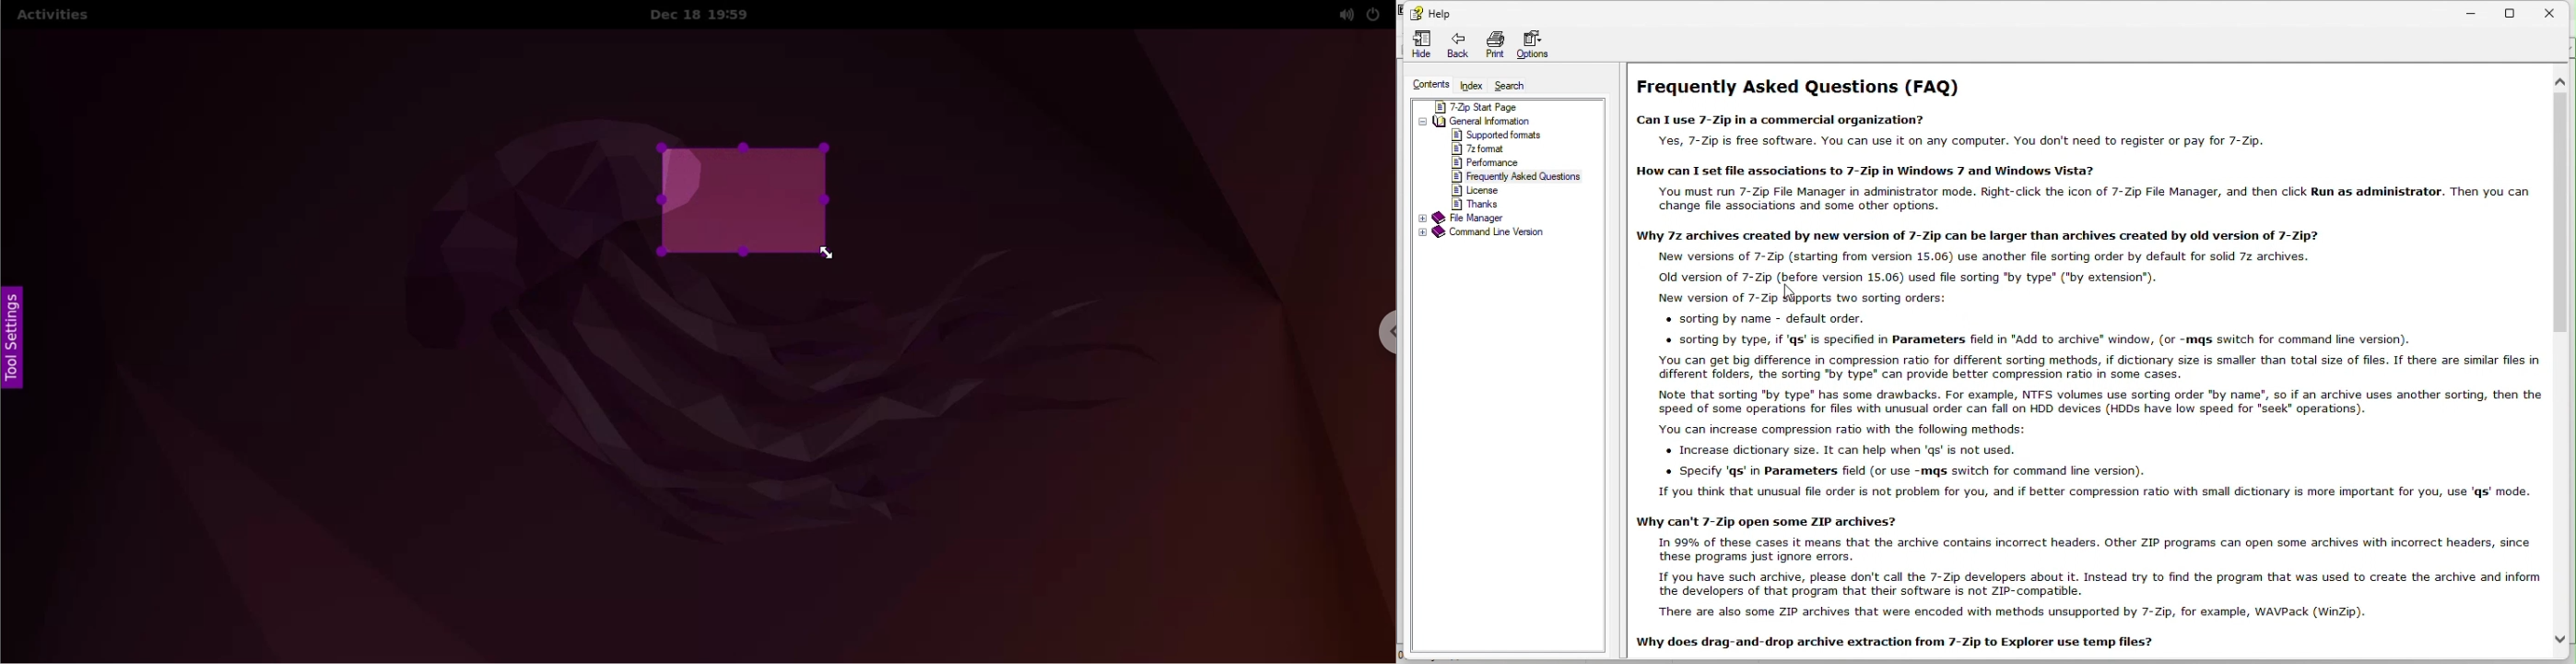  What do you see at coordinates (1432, 12) in the screenshot?
I see `Help ` at bounding box center [1432, 12].